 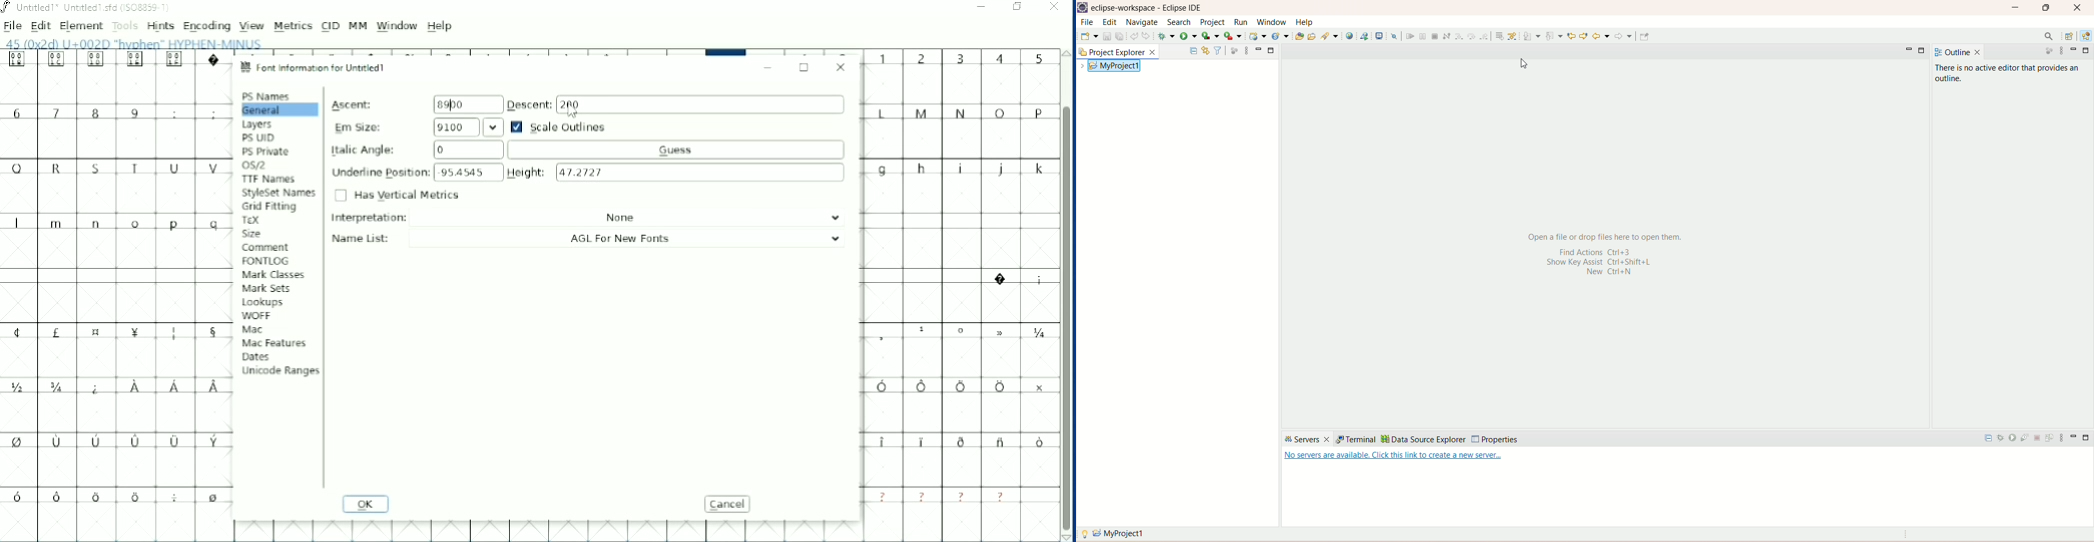 What do you see at coordinates (89, 8) in the screenshot?
I see `Title ` at bounding box center [89, 8].